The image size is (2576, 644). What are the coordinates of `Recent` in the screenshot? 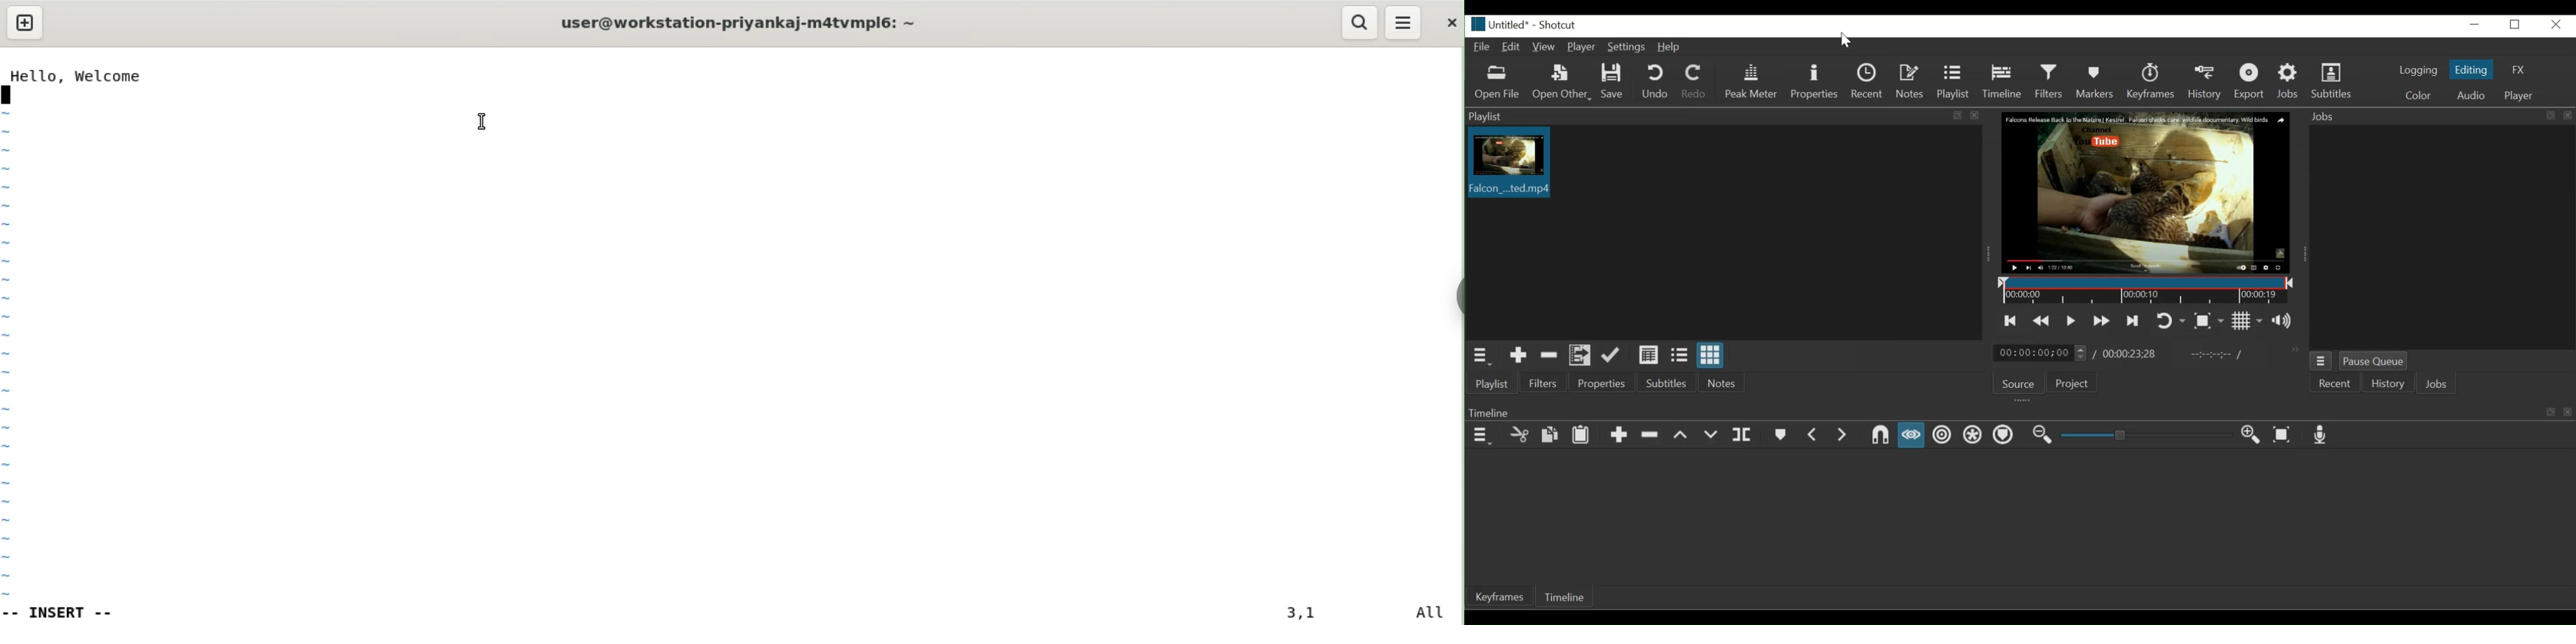 It's located at (2333, 384).